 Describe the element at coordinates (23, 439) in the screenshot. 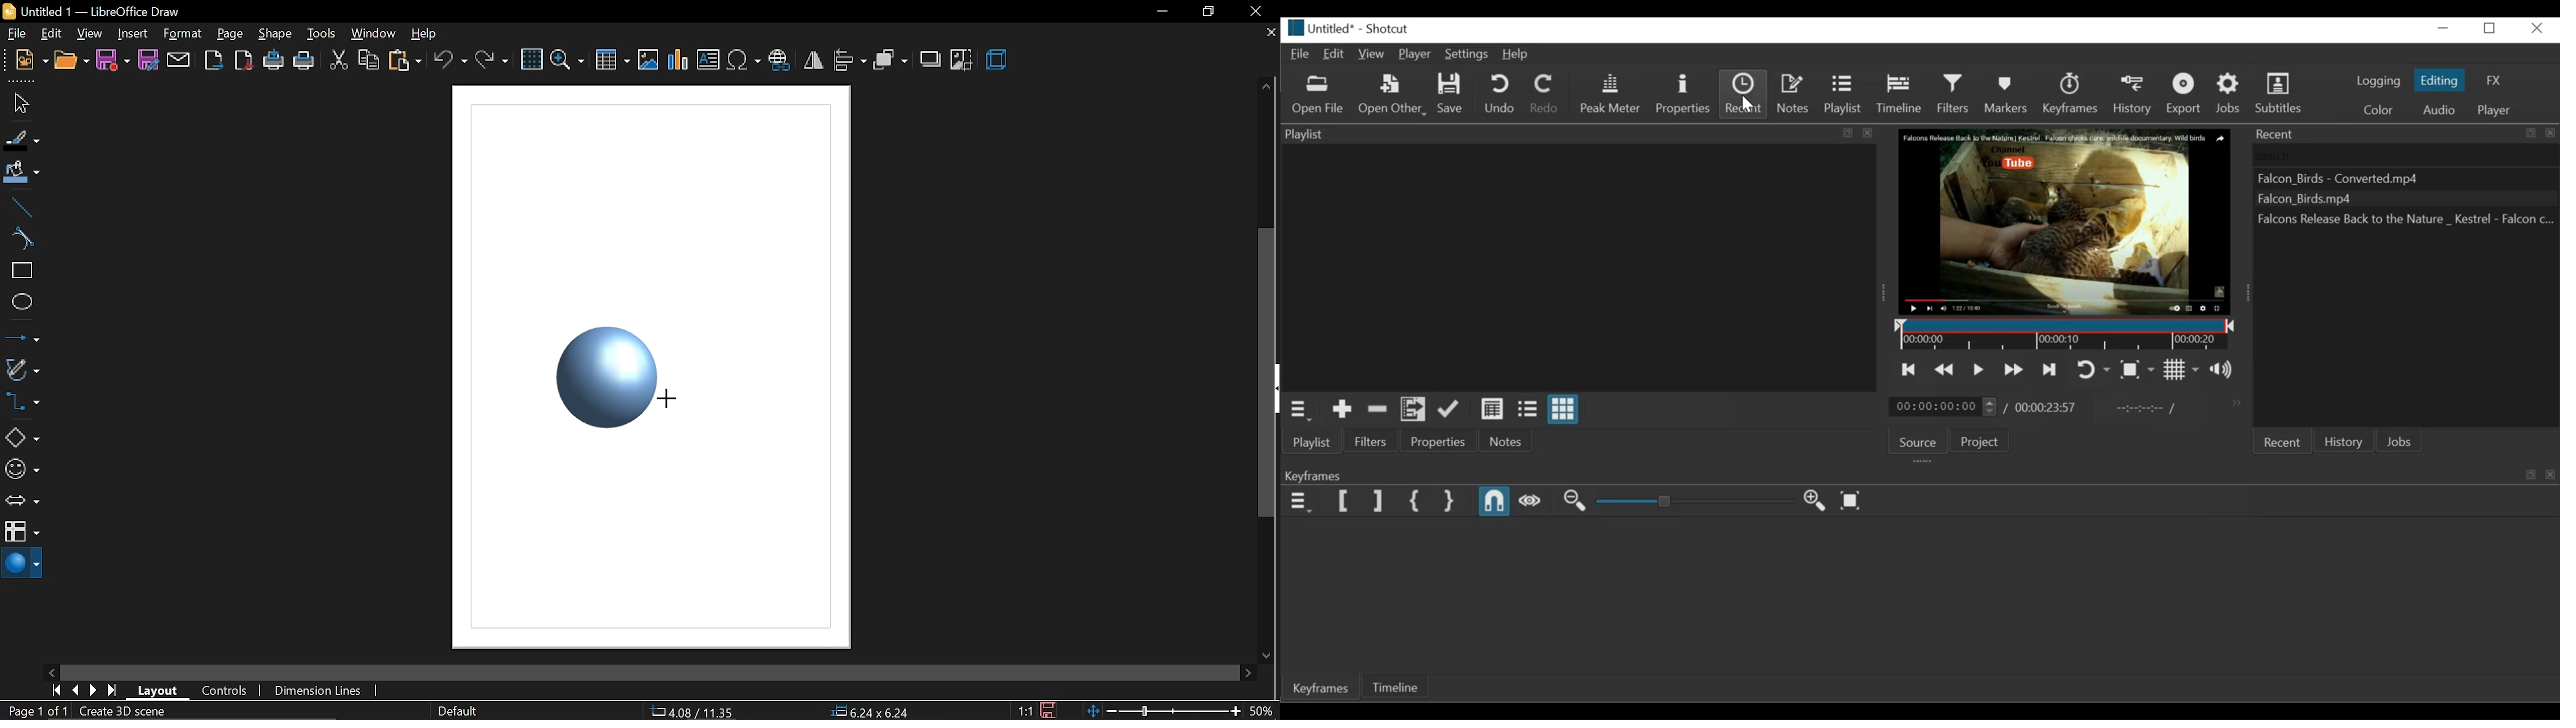

I see `basic shapes` at that location.